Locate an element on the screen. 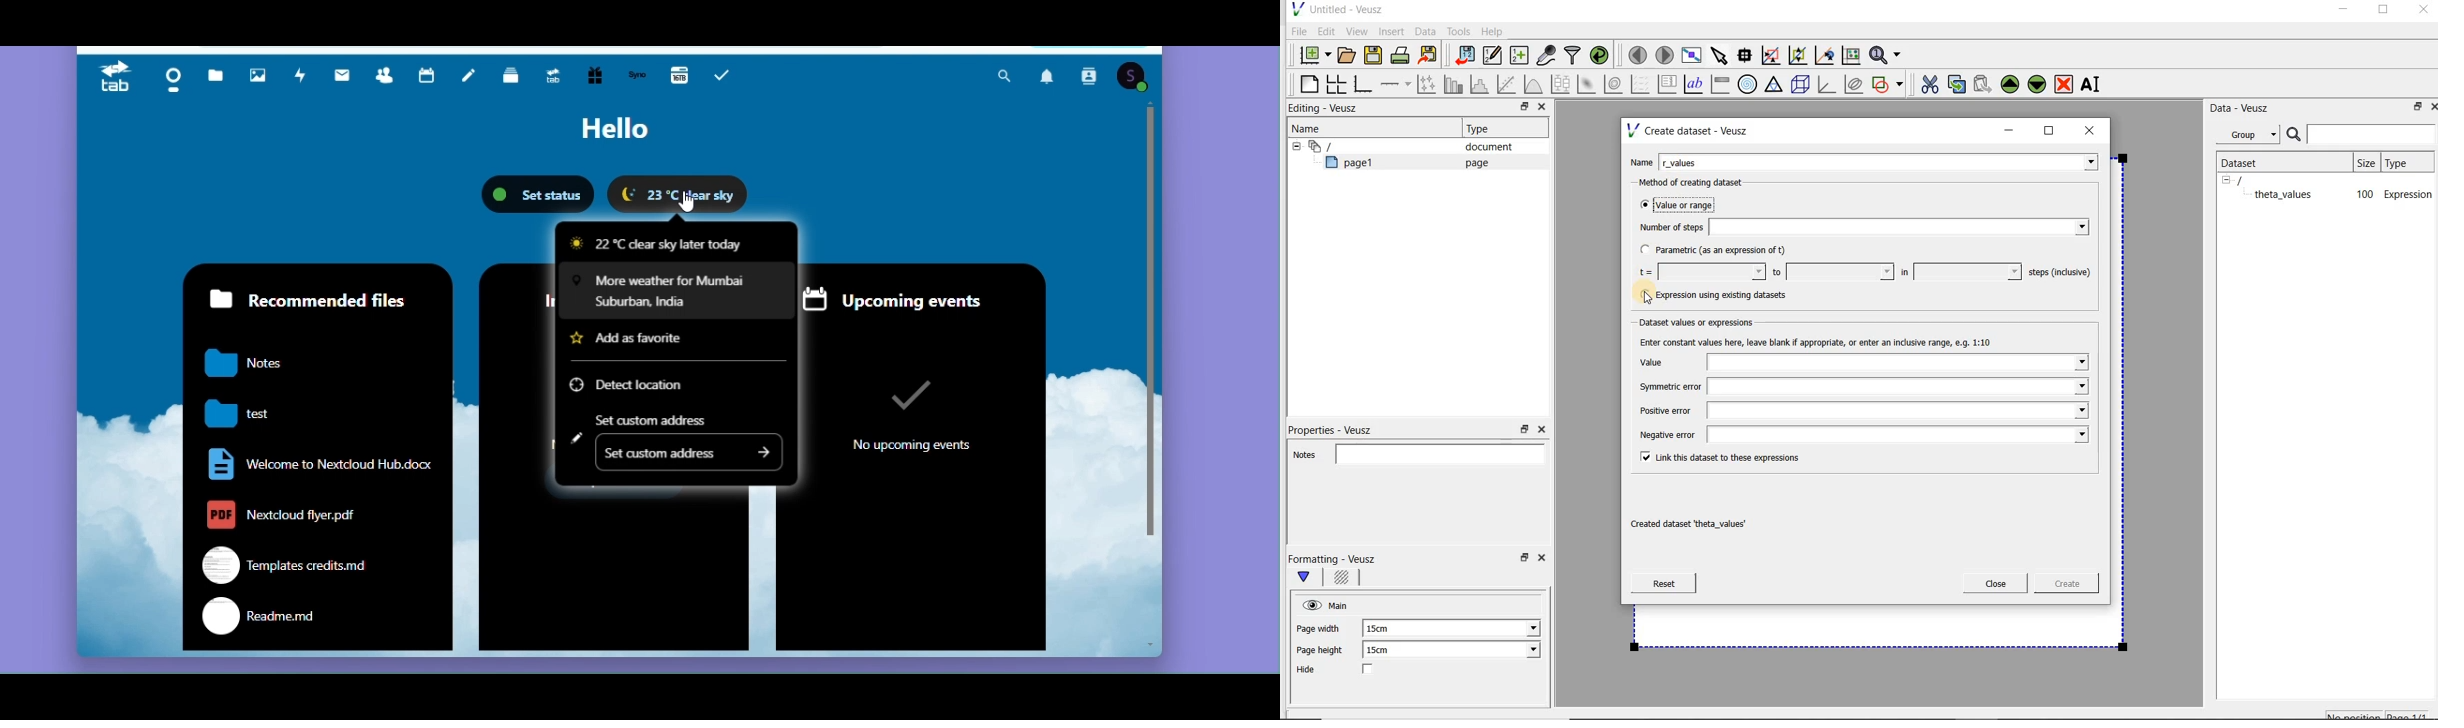  rename the selected widget is located at coordinates (2094, 84).